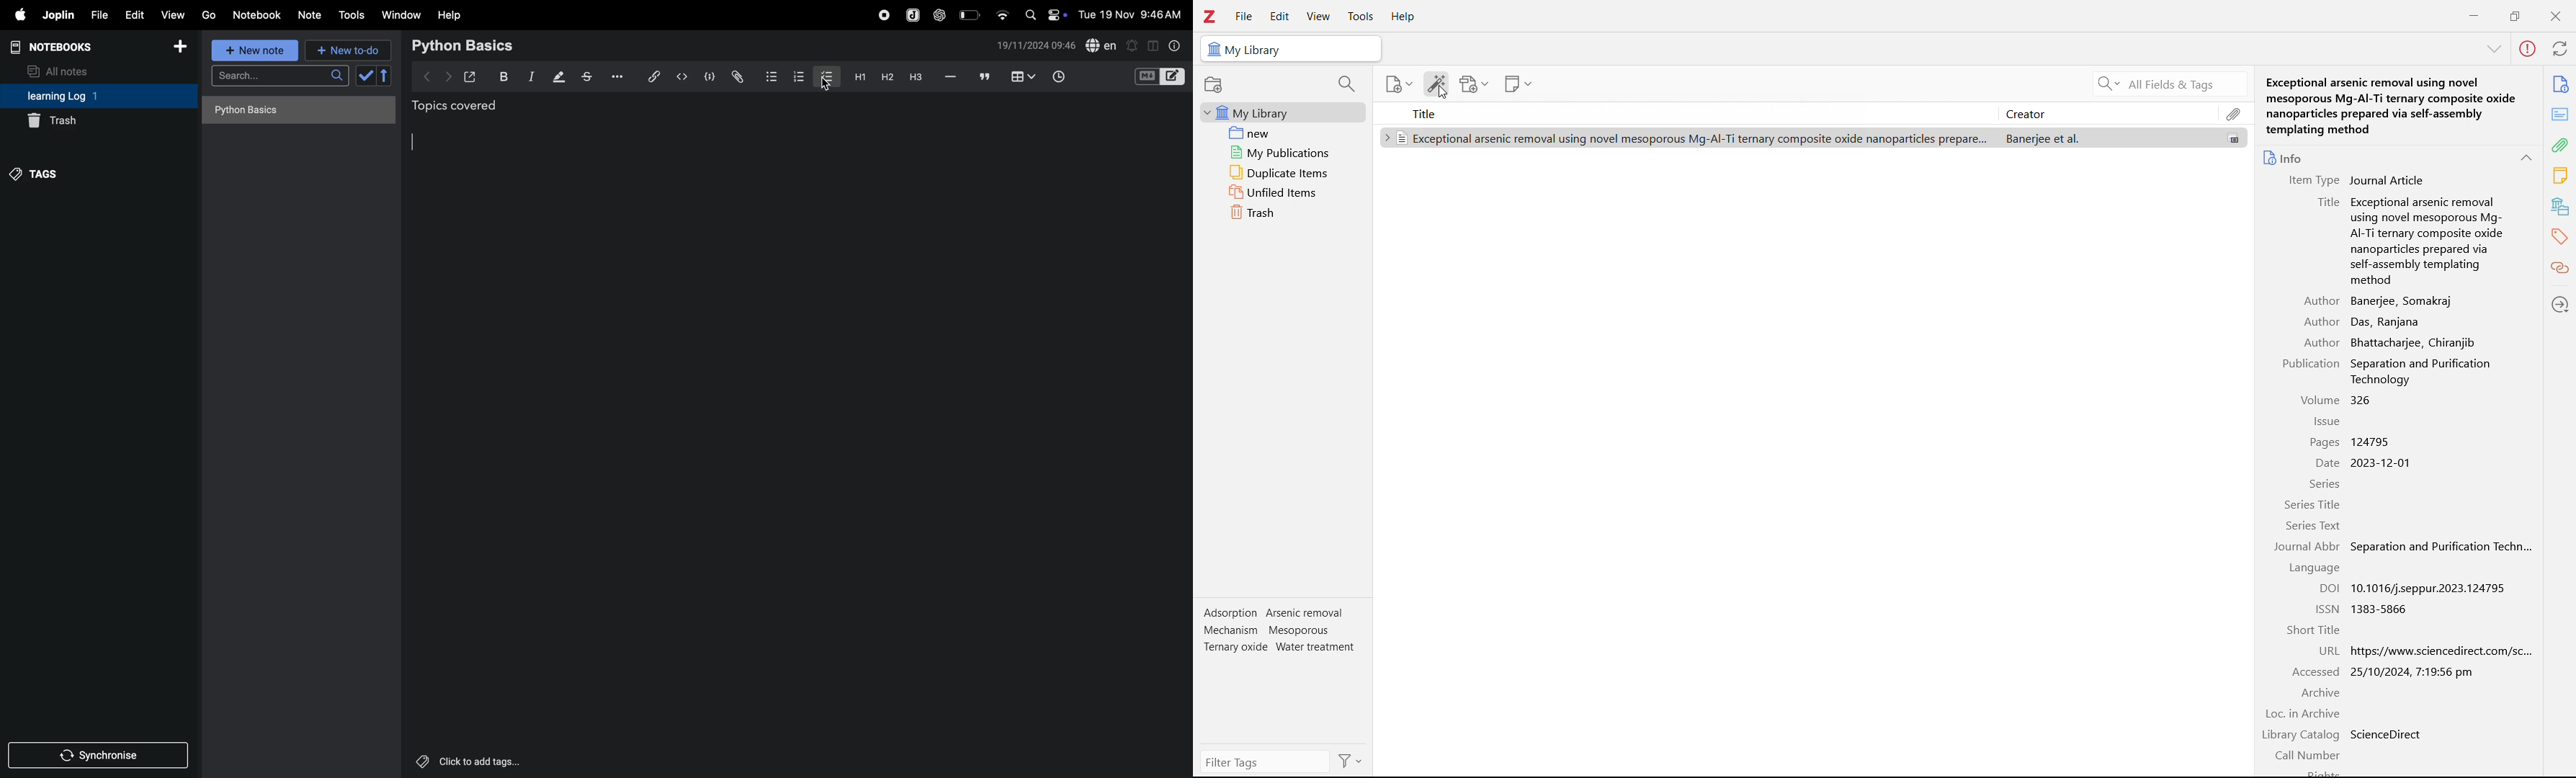  Describe the element at coordinates (173, 15) in the screenshot. I see `view` at that location.